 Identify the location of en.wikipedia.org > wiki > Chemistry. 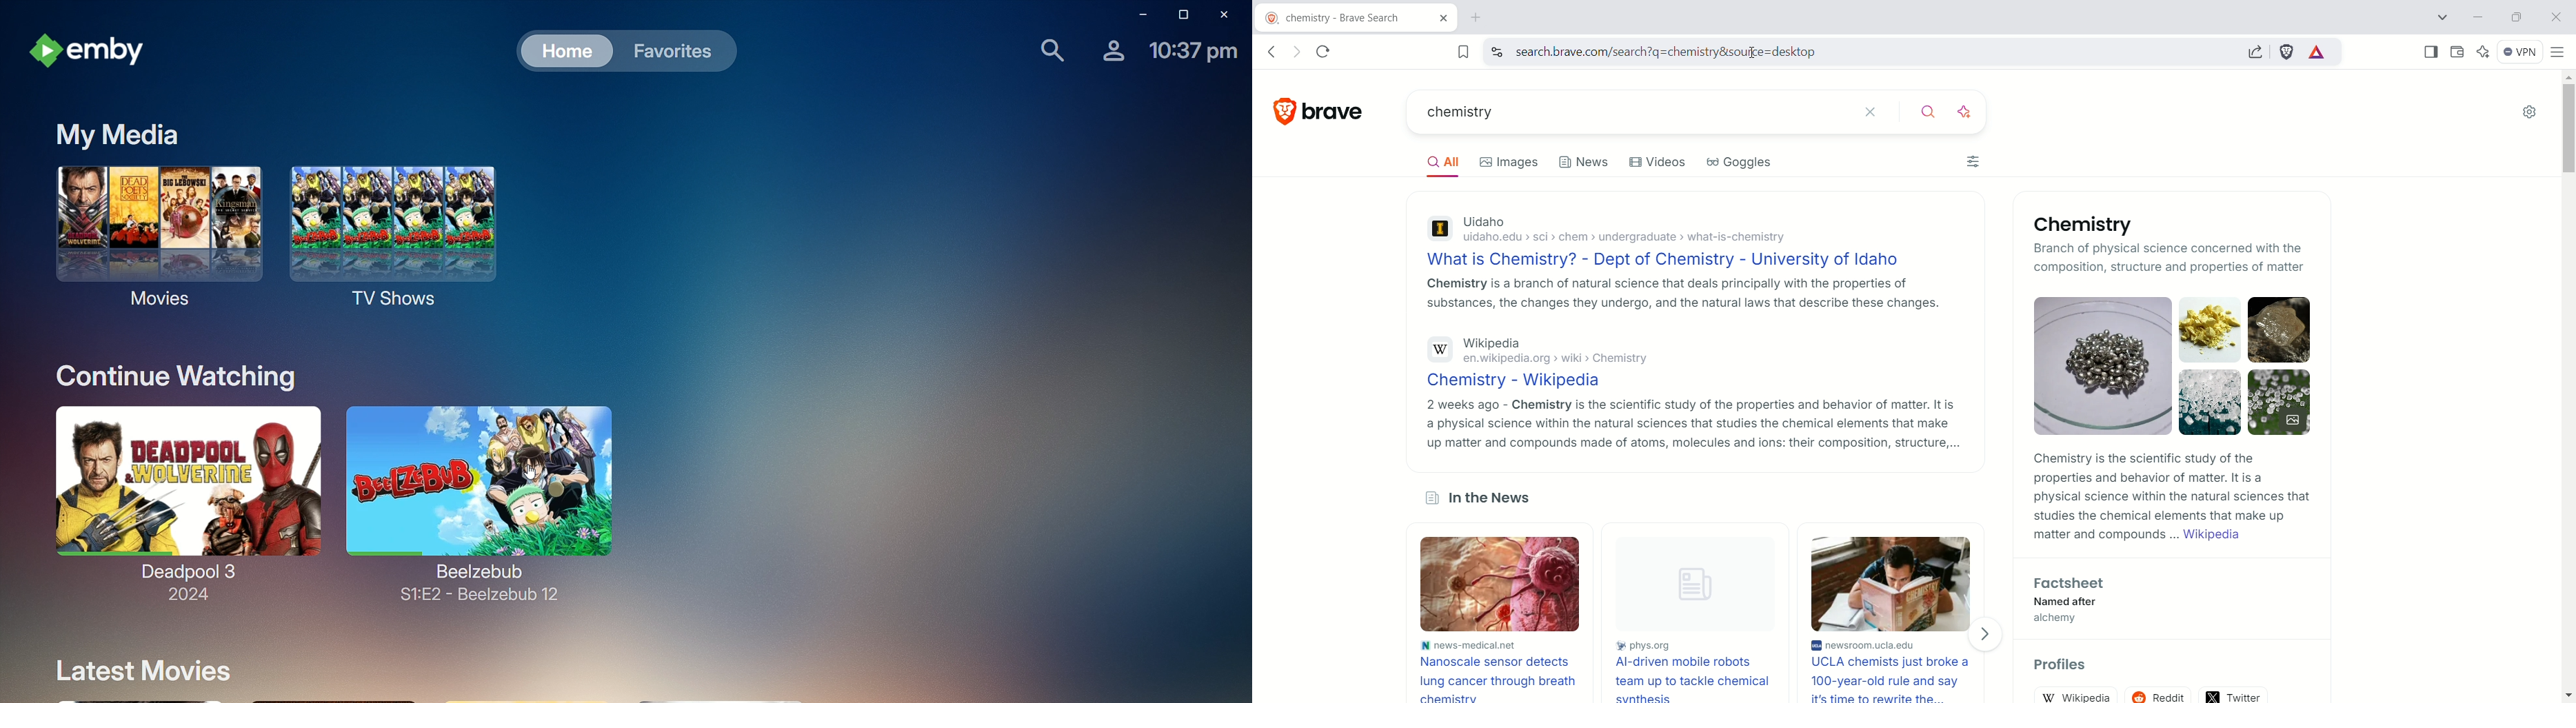
(1553, 360).